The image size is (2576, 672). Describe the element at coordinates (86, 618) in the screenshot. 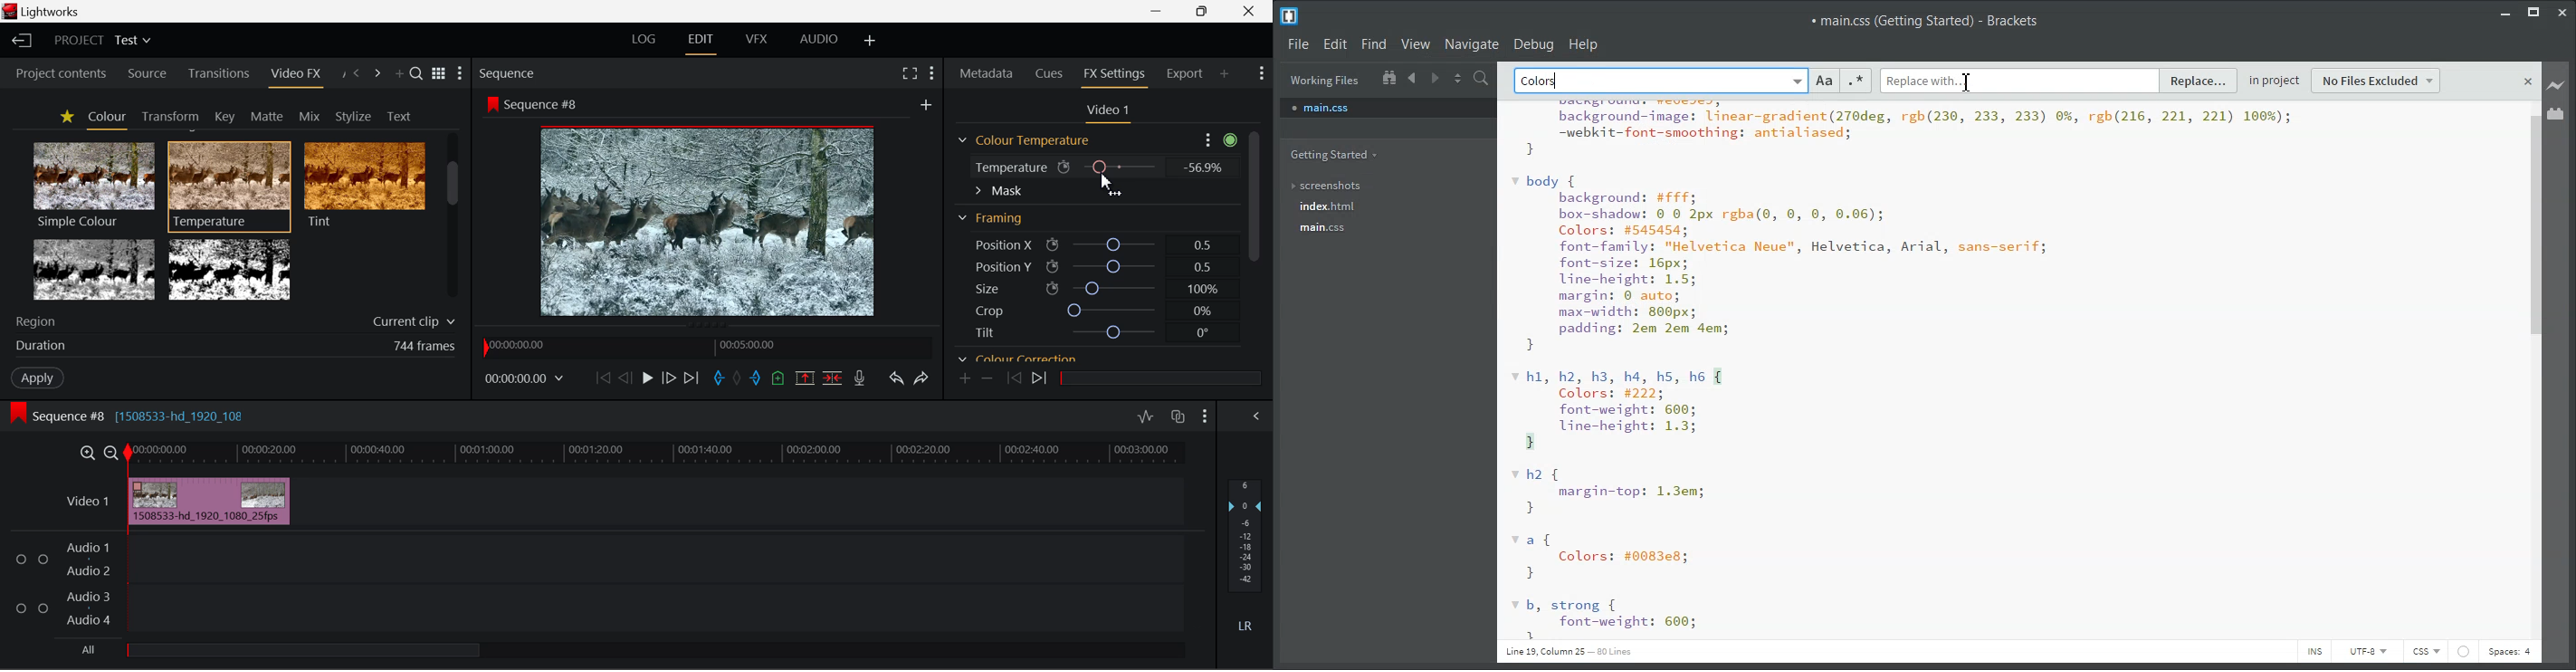

I see `Audio 4` at that location.